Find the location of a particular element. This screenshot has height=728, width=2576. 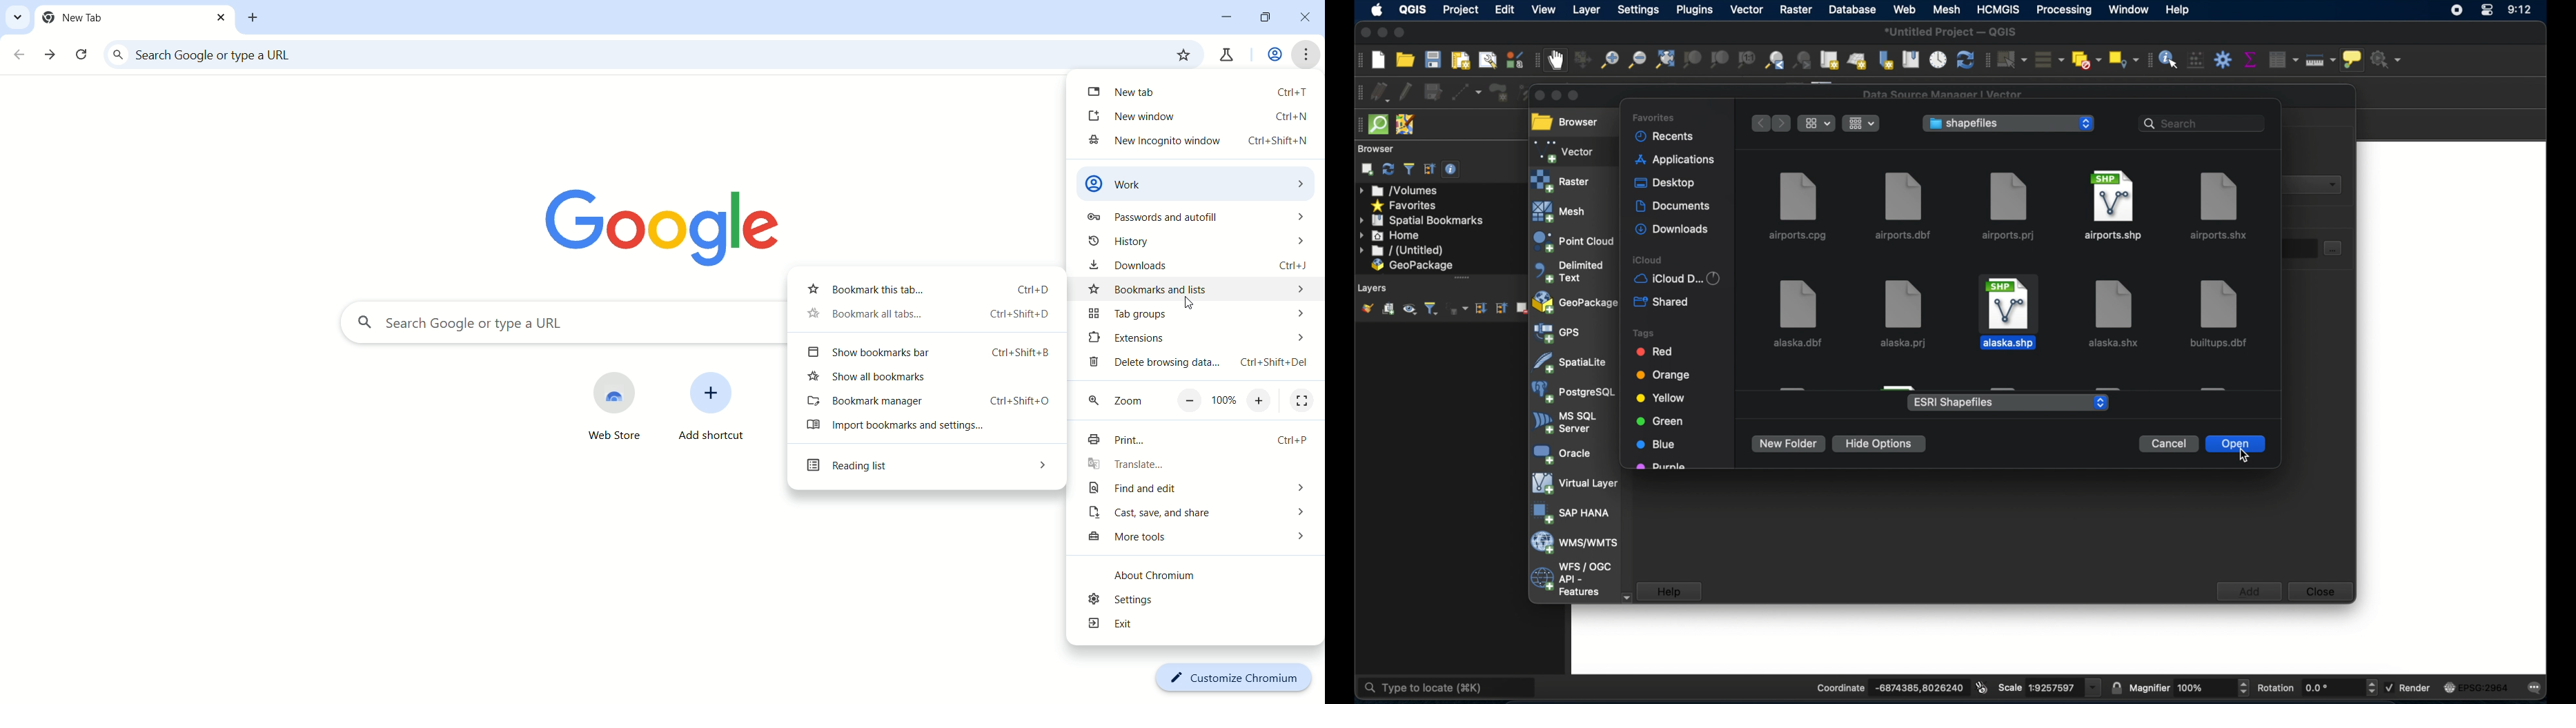

recents is located at coordinates (1666, 136).